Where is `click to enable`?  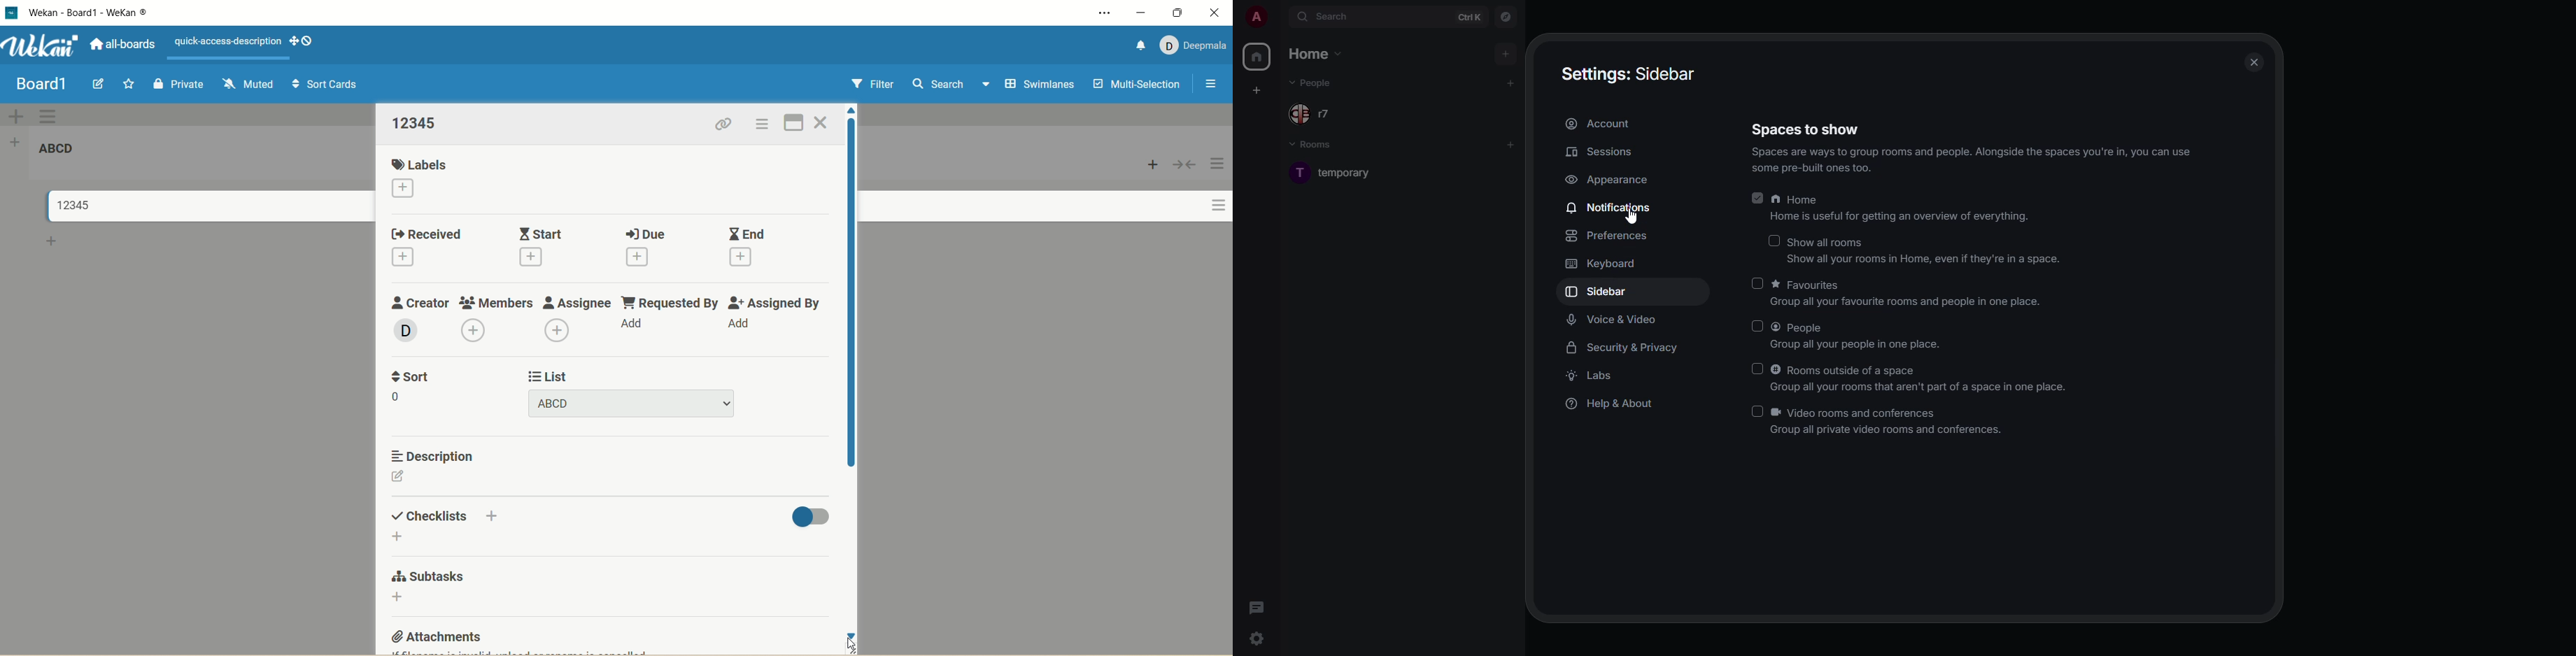 click to enable is located at coordinates (1756, 411).